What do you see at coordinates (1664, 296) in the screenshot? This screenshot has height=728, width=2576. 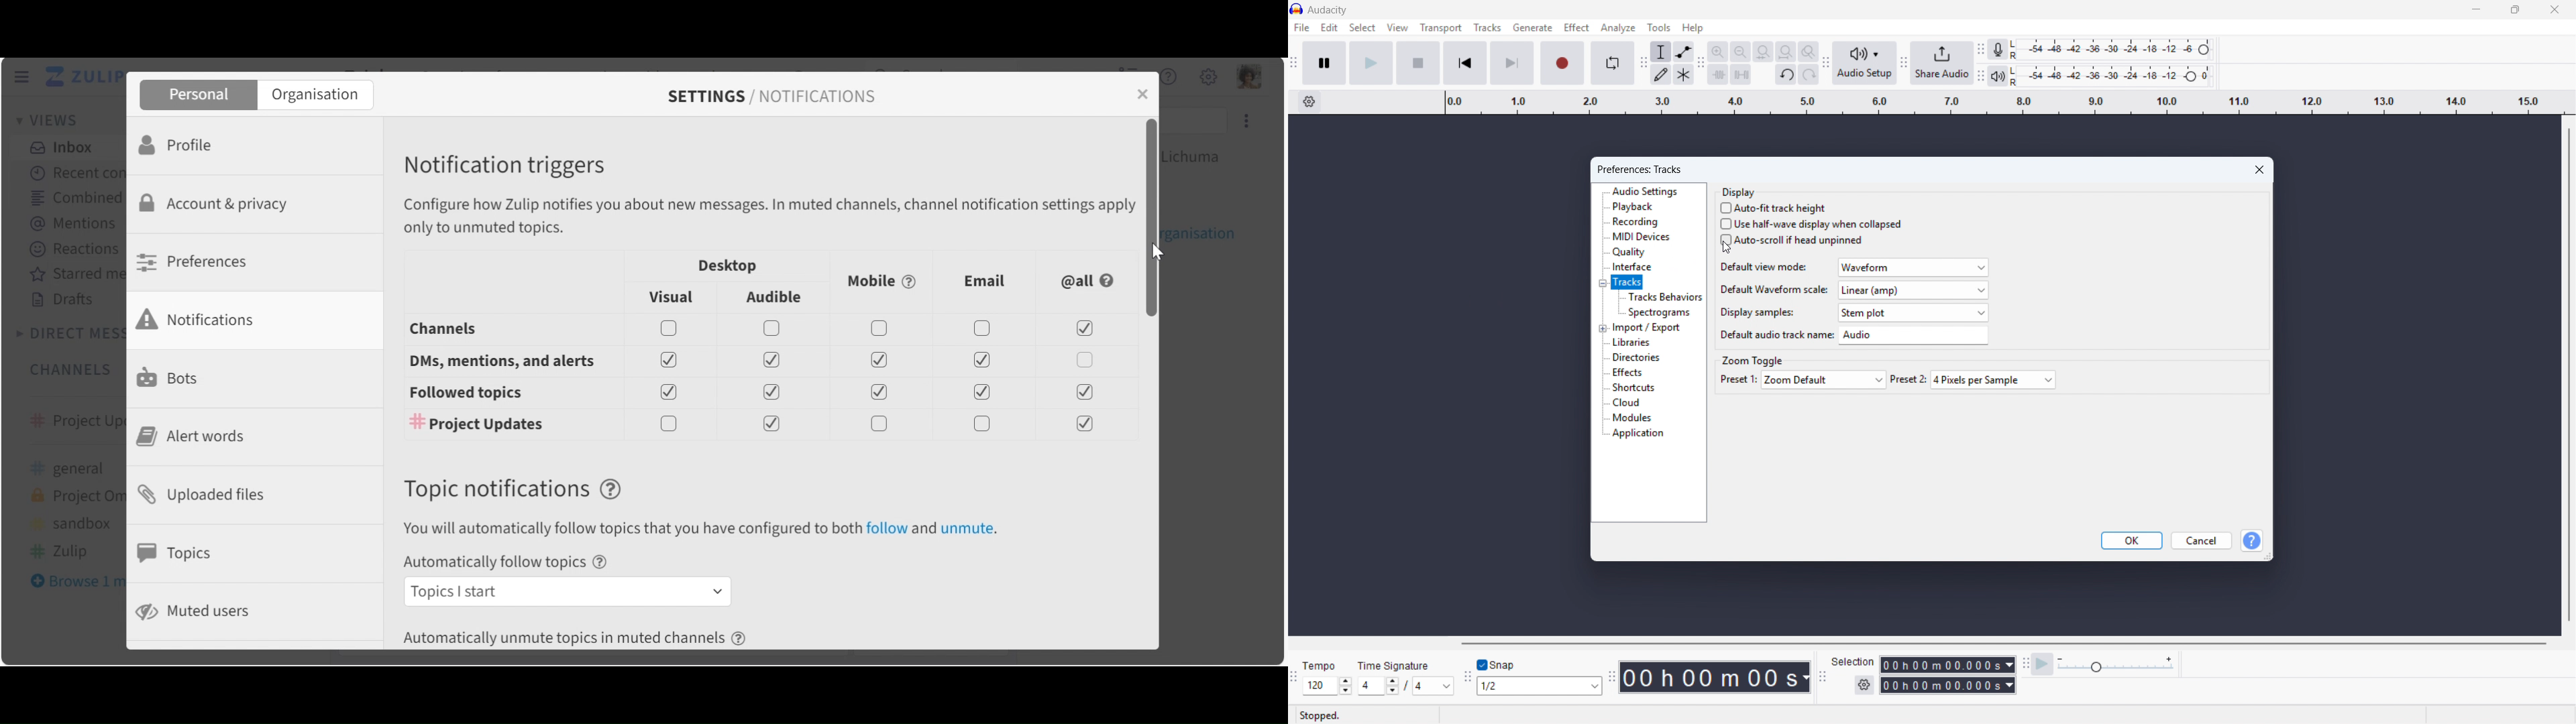 I see `tracks behavoirs` at bounding box center [1664, 296].